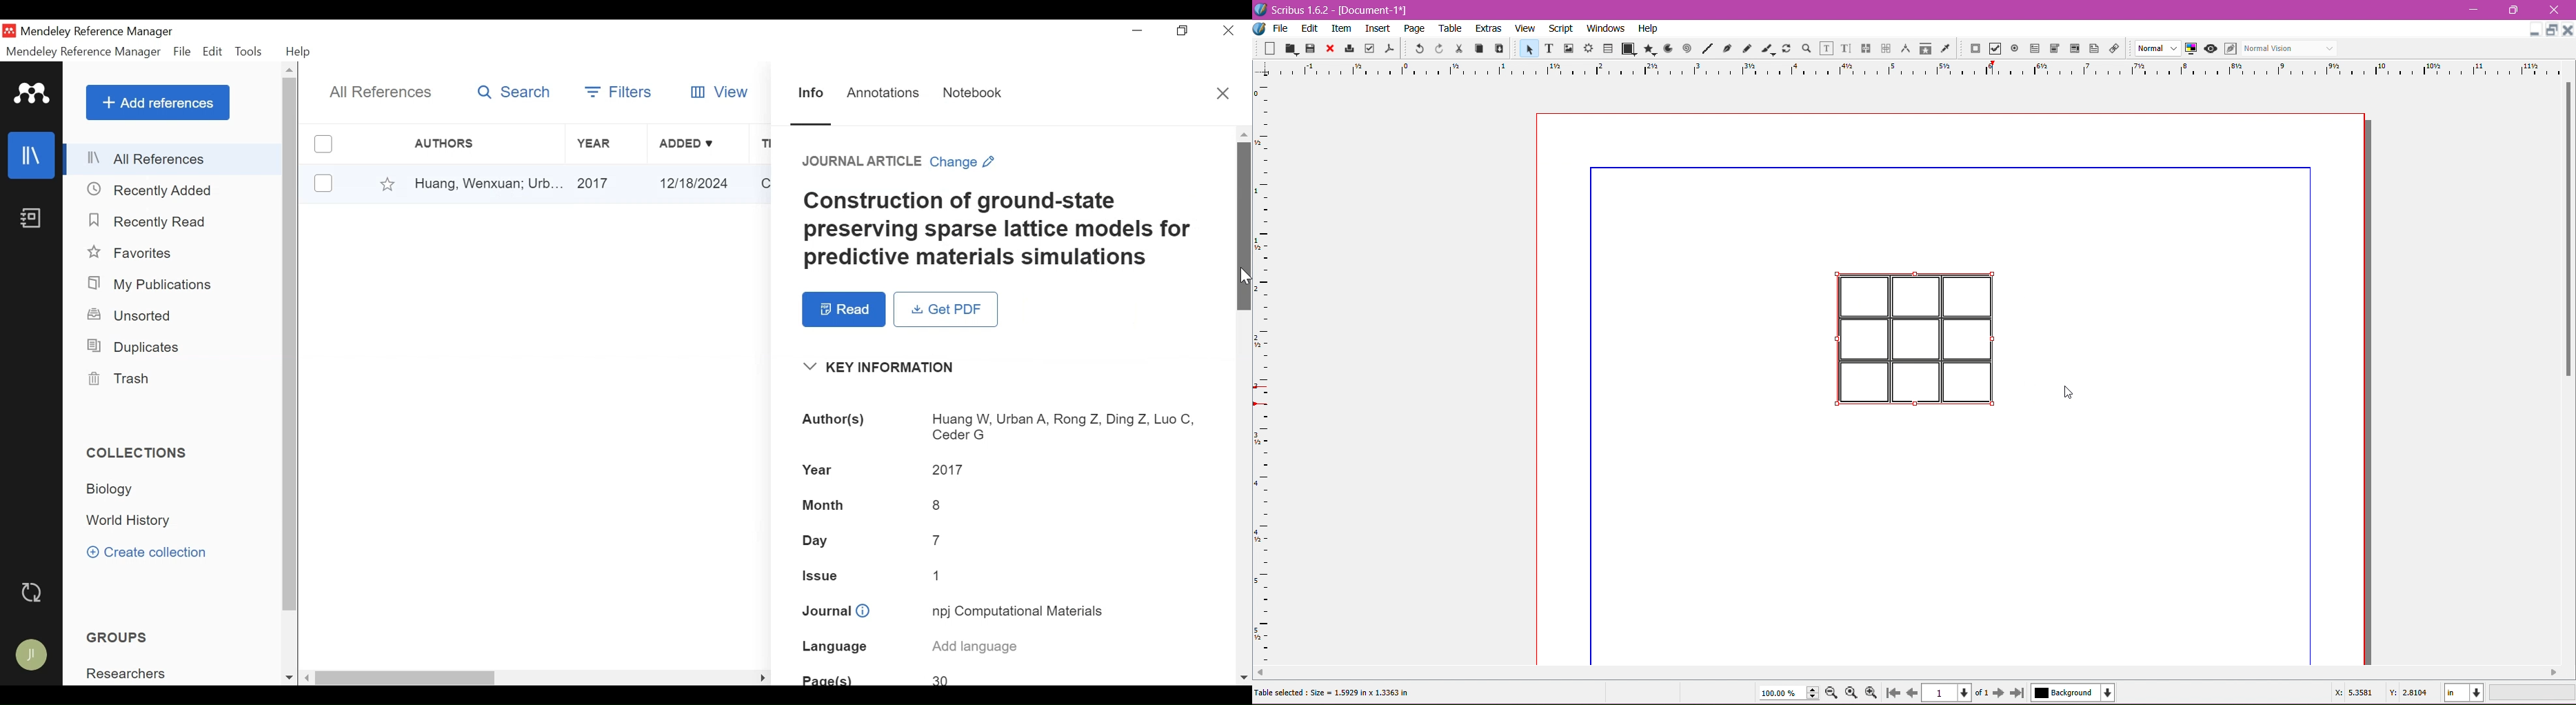 The width and height of the screenshot is (2576, 728). I want to click on Extras, so click(1489, 28).